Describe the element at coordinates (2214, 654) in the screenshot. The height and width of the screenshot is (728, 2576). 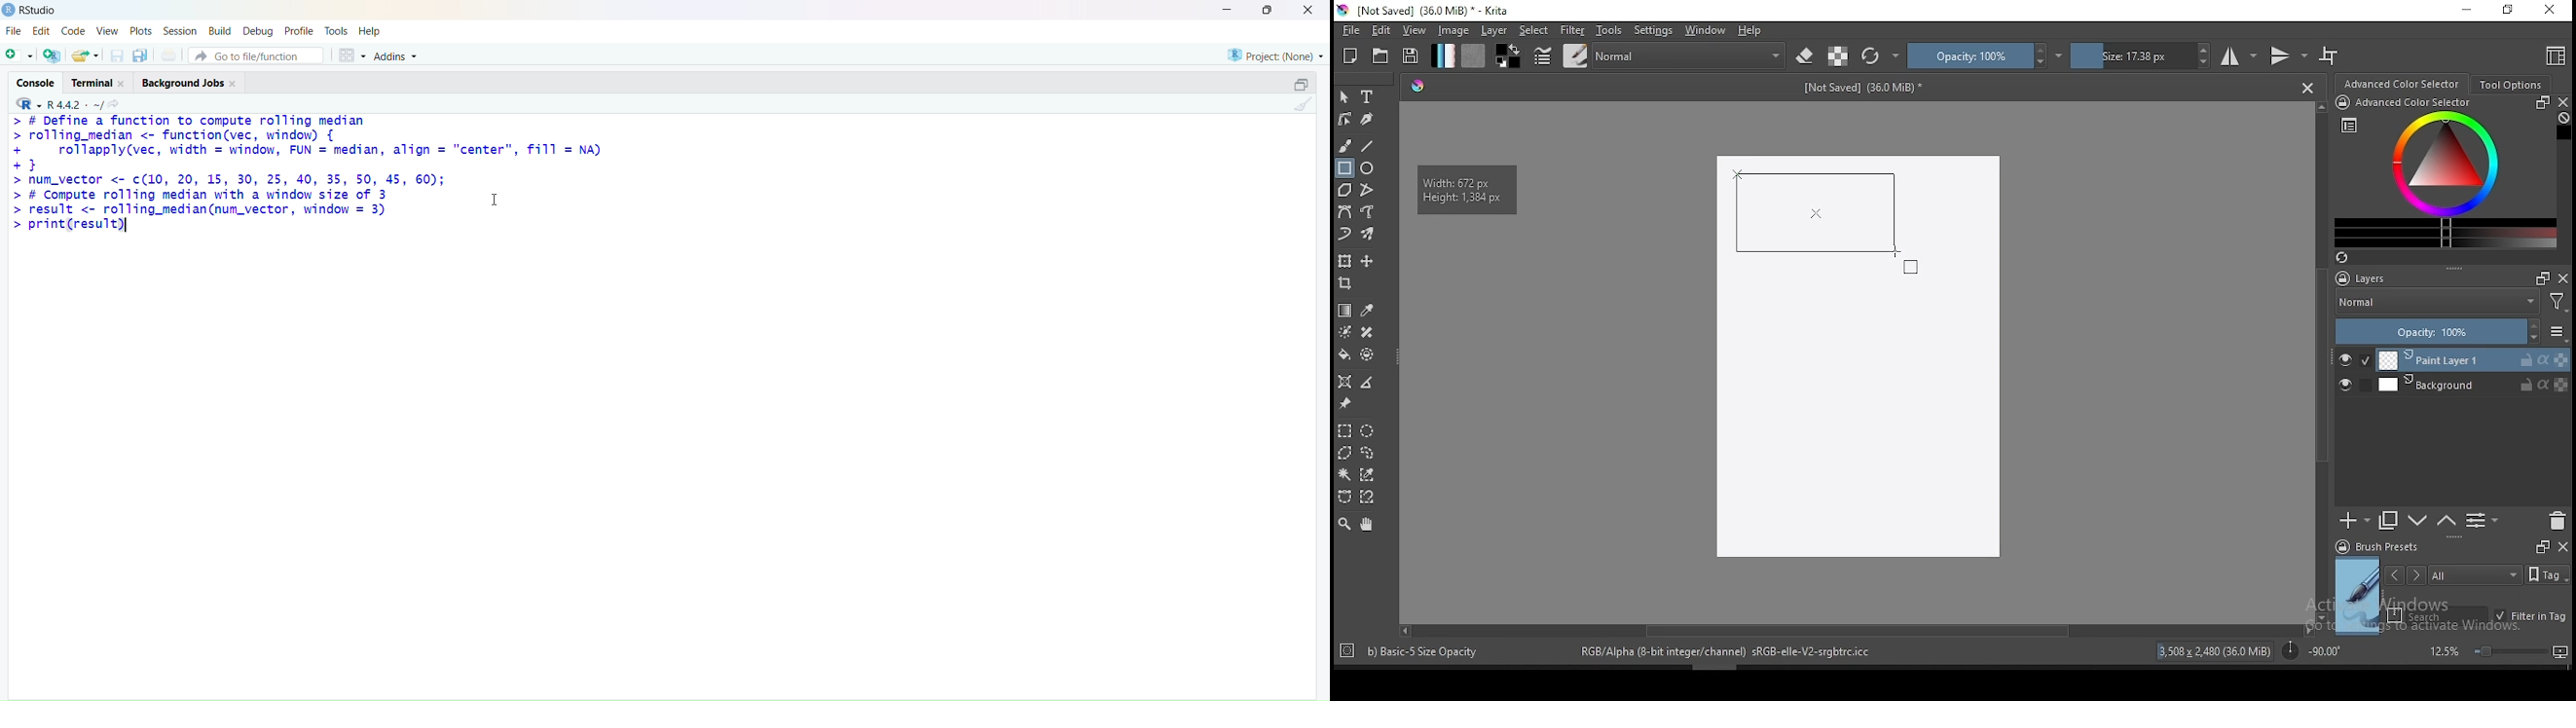
I see `resolution` at that location.